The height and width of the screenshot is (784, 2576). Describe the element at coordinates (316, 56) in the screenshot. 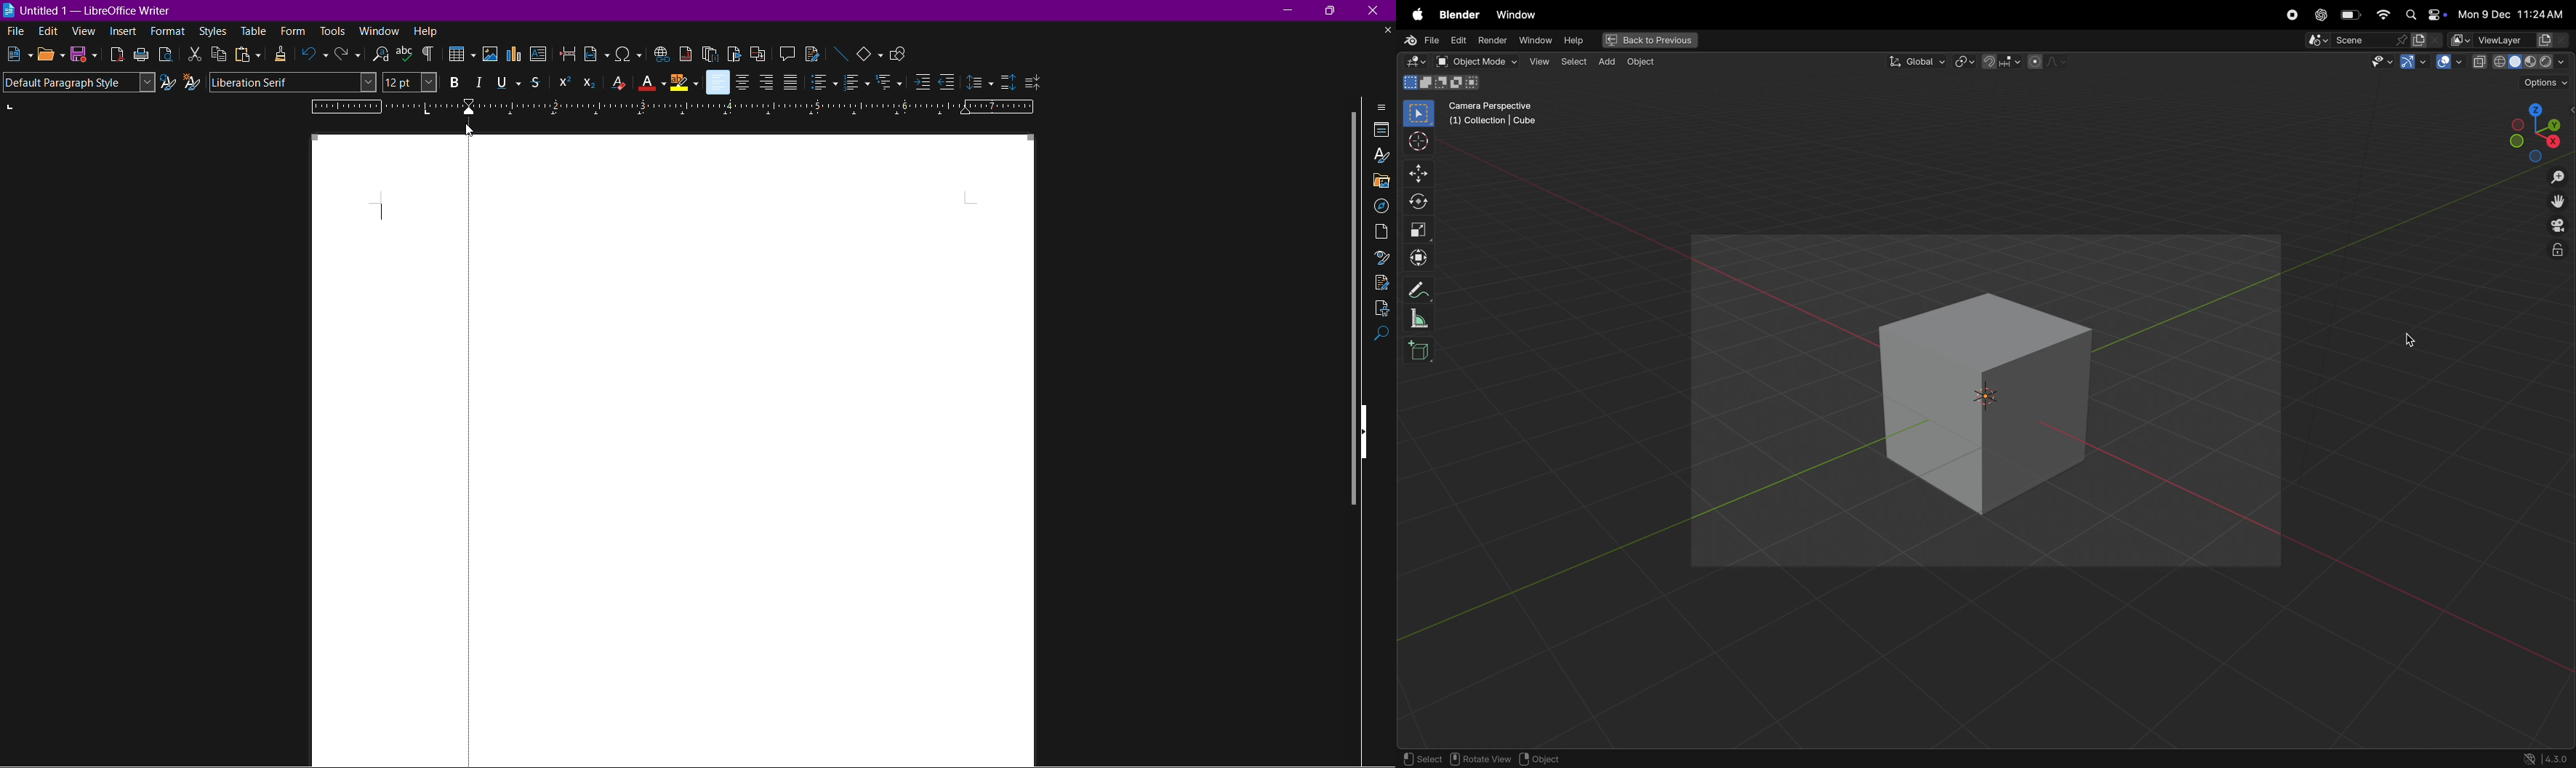

I see `Undo` at that location.